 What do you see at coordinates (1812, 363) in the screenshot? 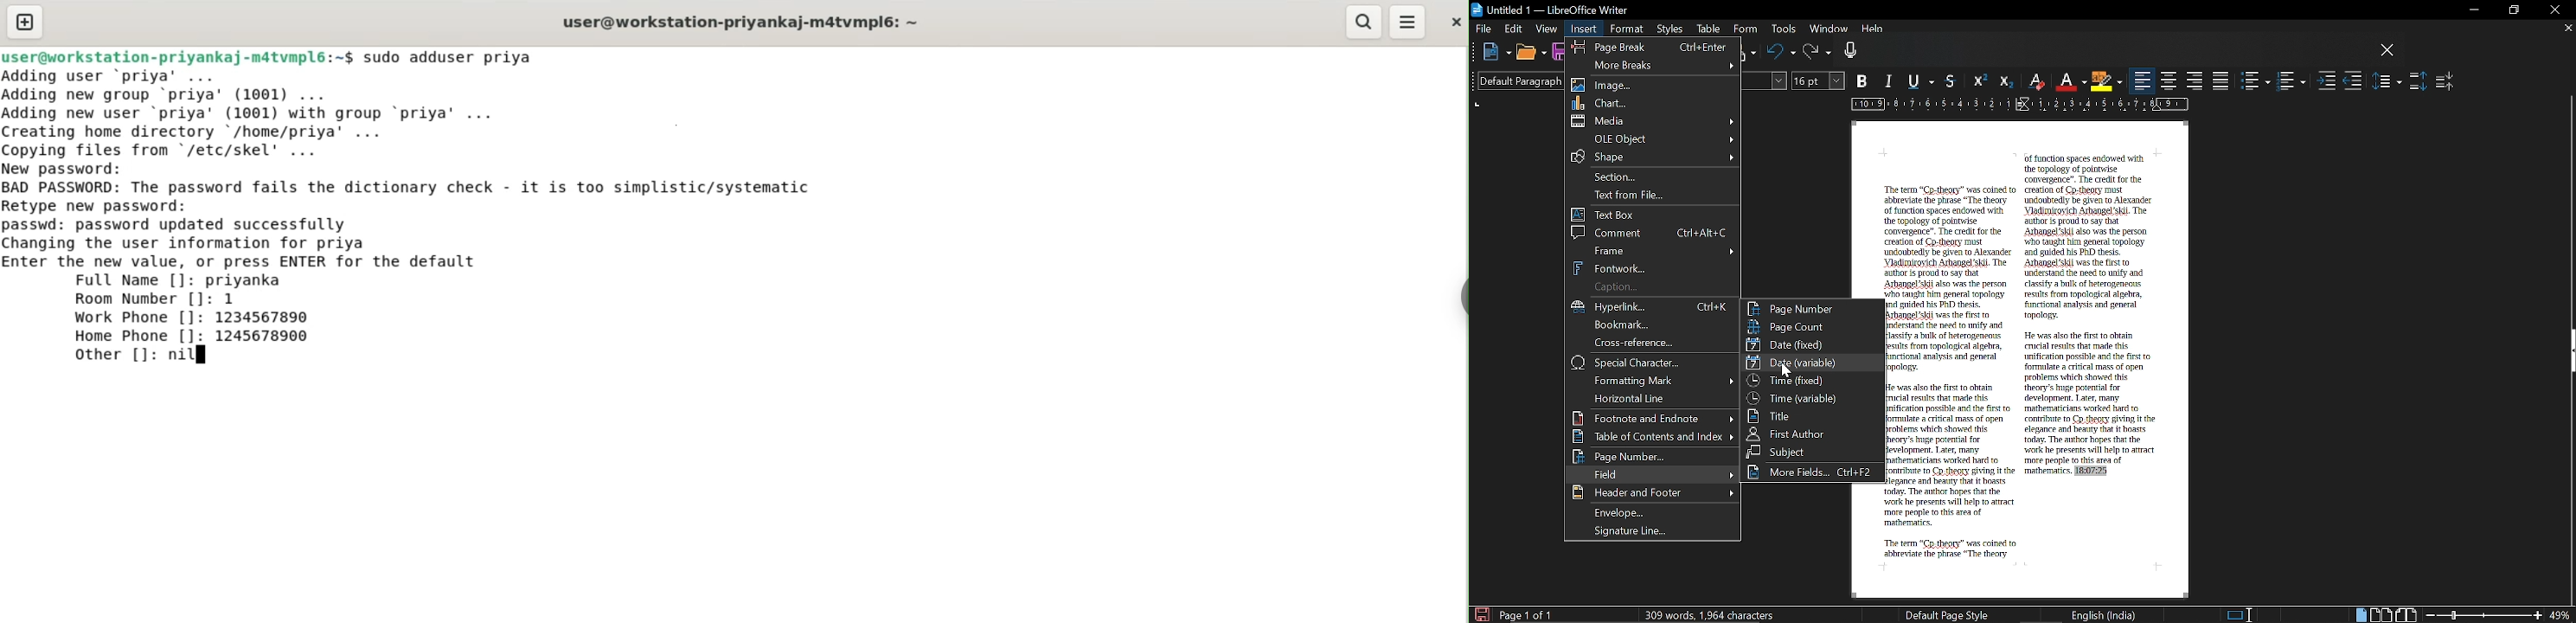
I see `Date date variable` at bounding box center [1812, 363].